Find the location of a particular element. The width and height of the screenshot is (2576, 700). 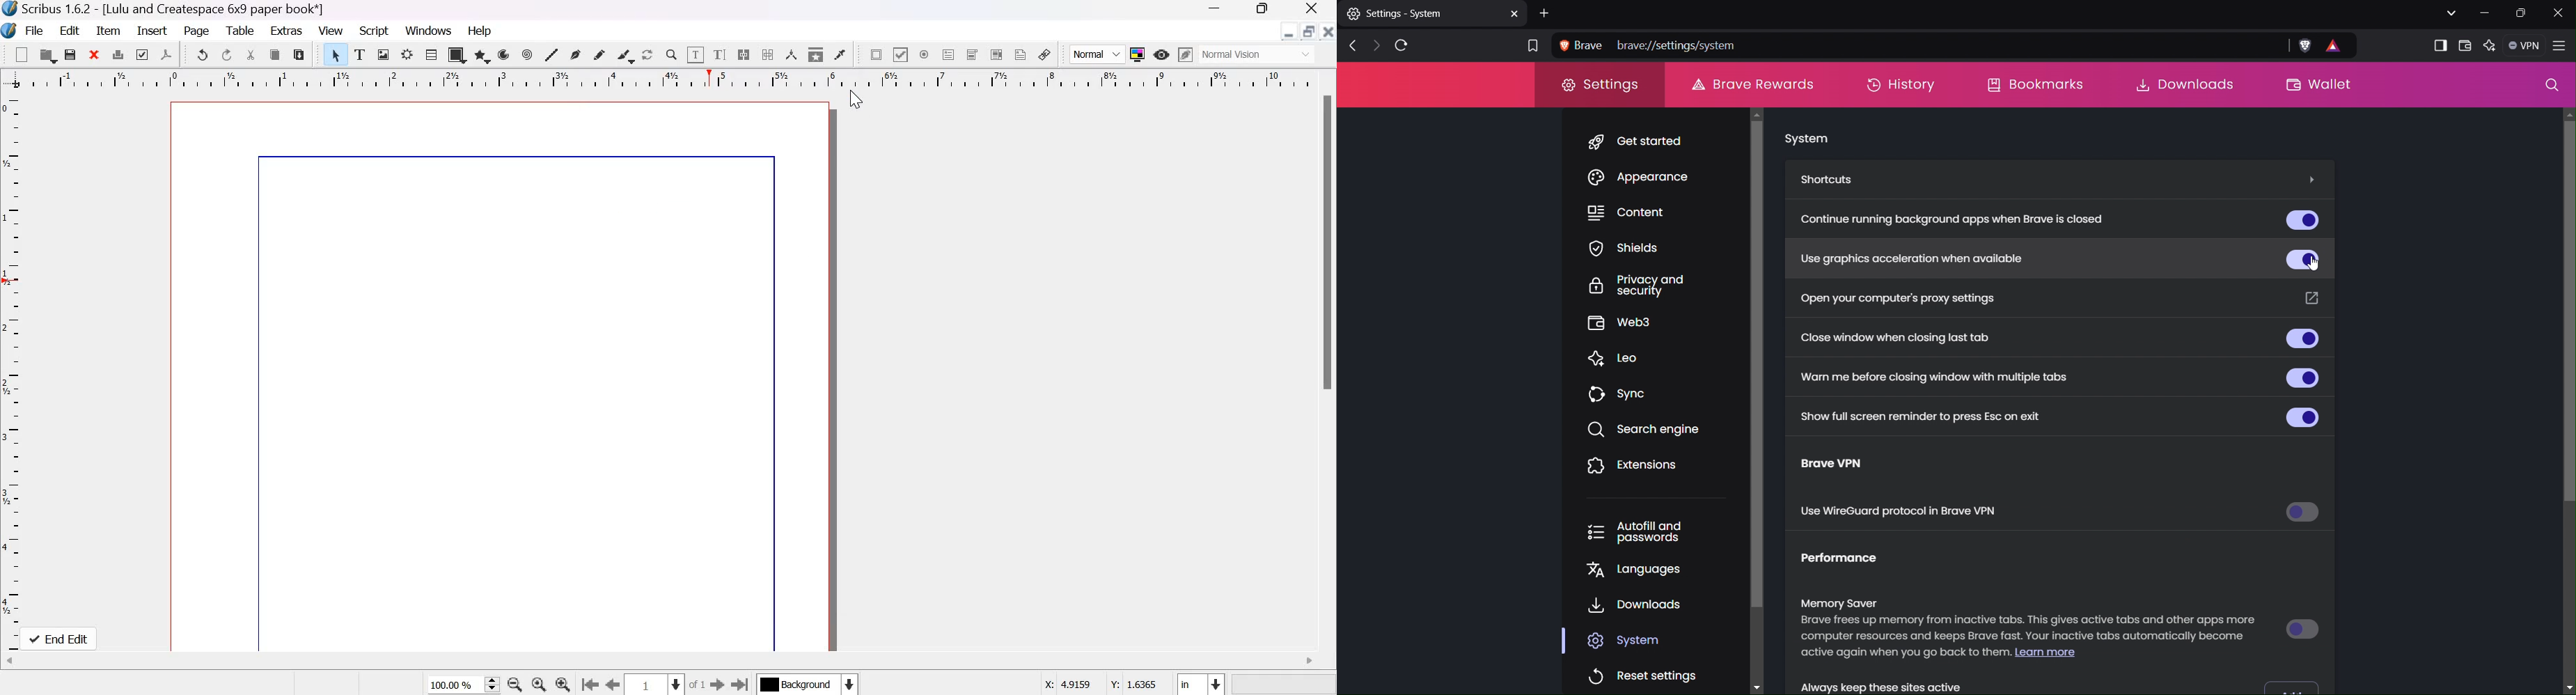

Normal is located at coordinates (1098, 55).